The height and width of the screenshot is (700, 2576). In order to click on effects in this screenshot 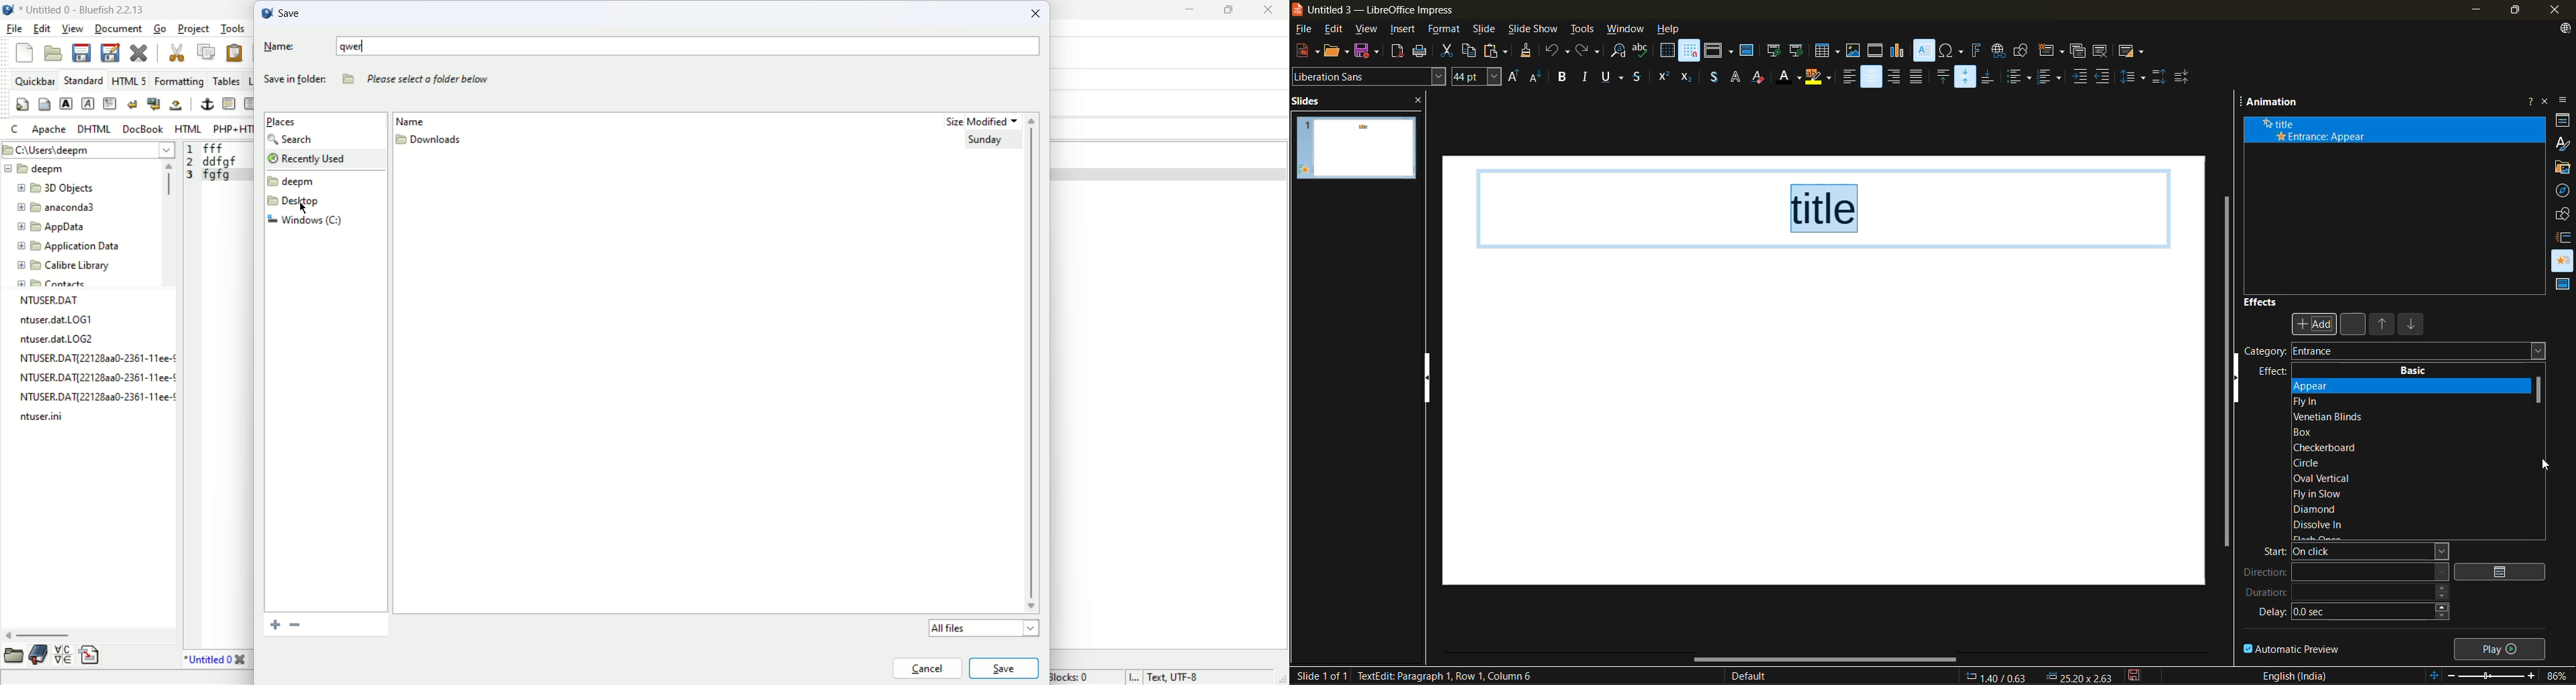, I will do `click(2261, 302)`.